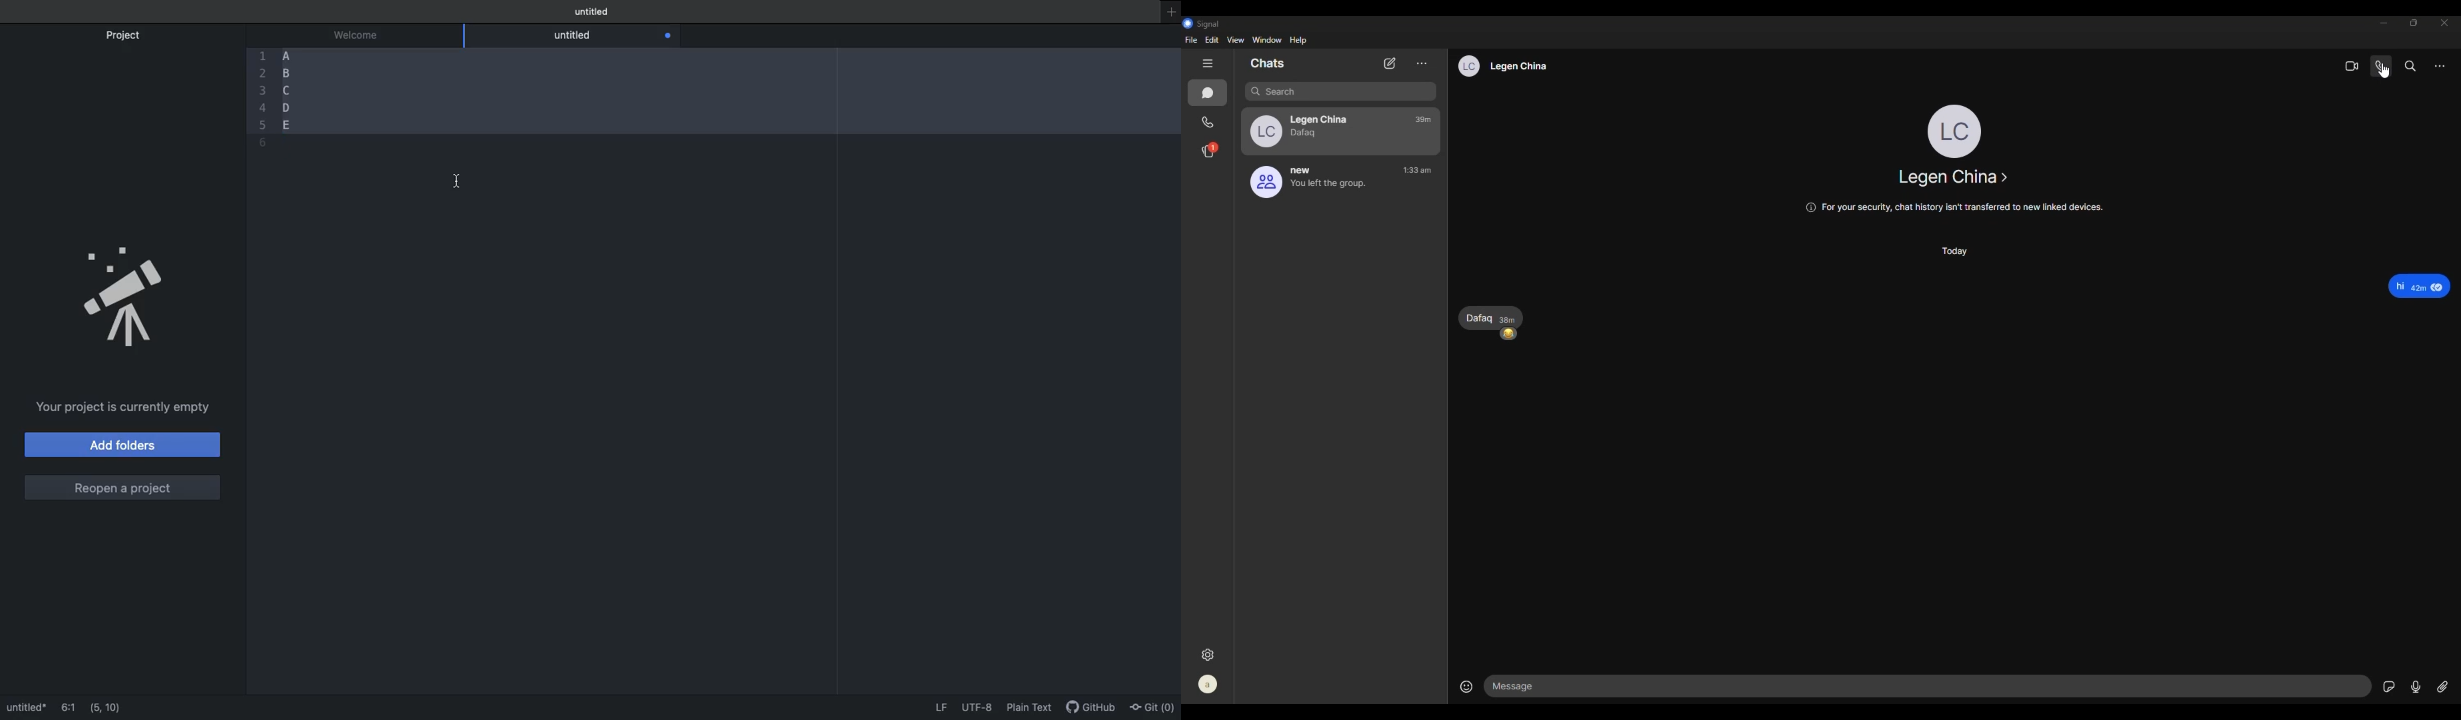 Image resolution: width=2464 pixels, height=728 pixels. What do you see at coordinates (2438, 67) in the screenshot?
I see `more` at bounding box center [2438, 67].